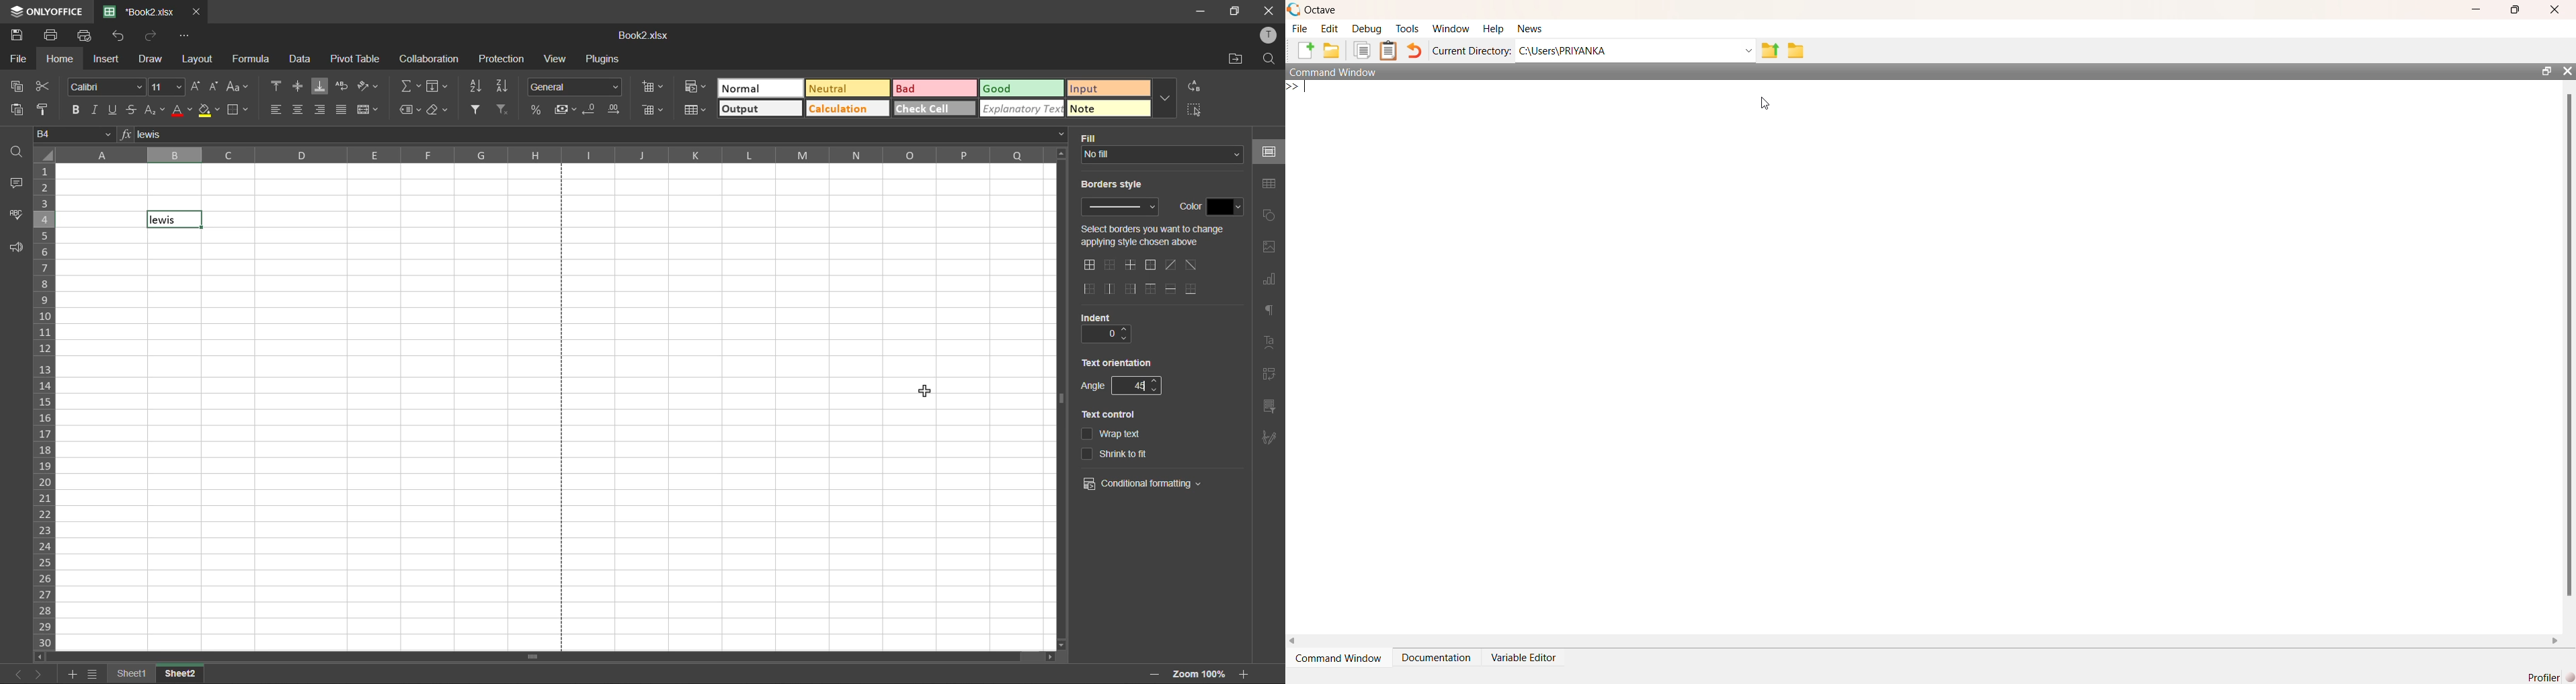 The width and height of the screenshot is (2576, 700). What do you see at coordinates (19, 674) in the screenshot?
I see `previous` at bounding box center [19, 674].